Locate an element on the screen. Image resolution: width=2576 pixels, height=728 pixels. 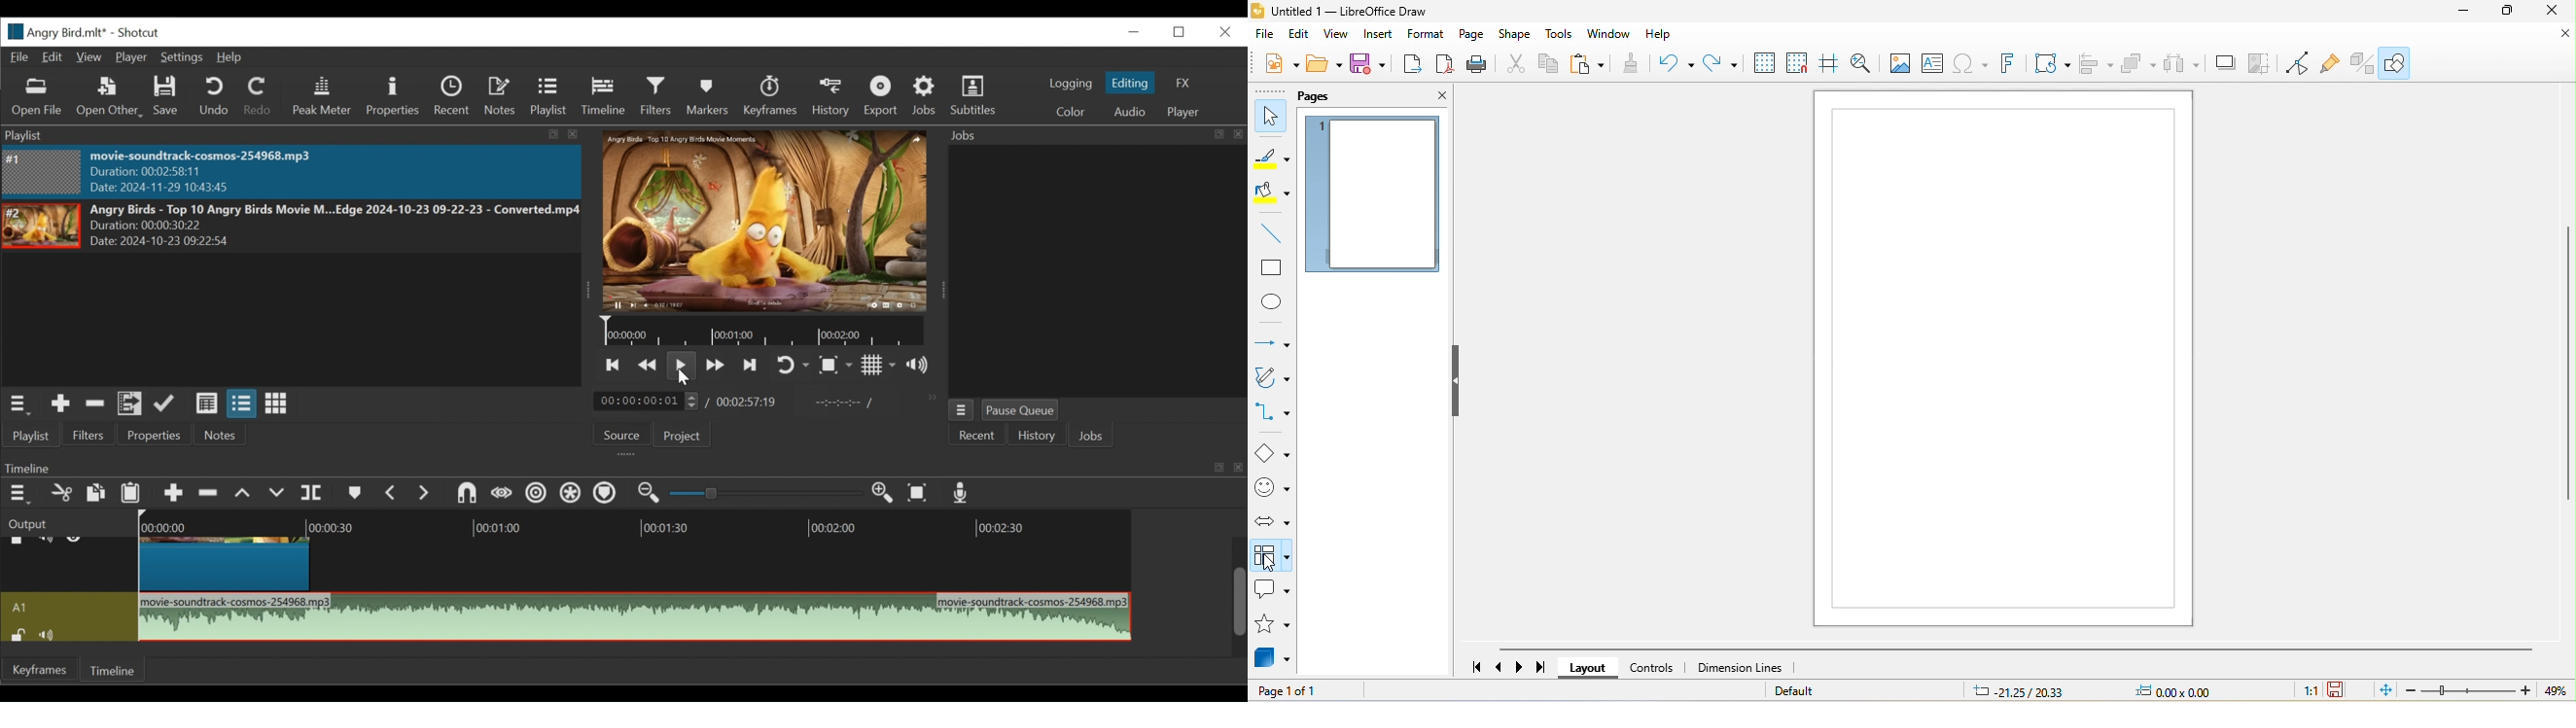
Skip to the next point is located at coordinates (752, 365).